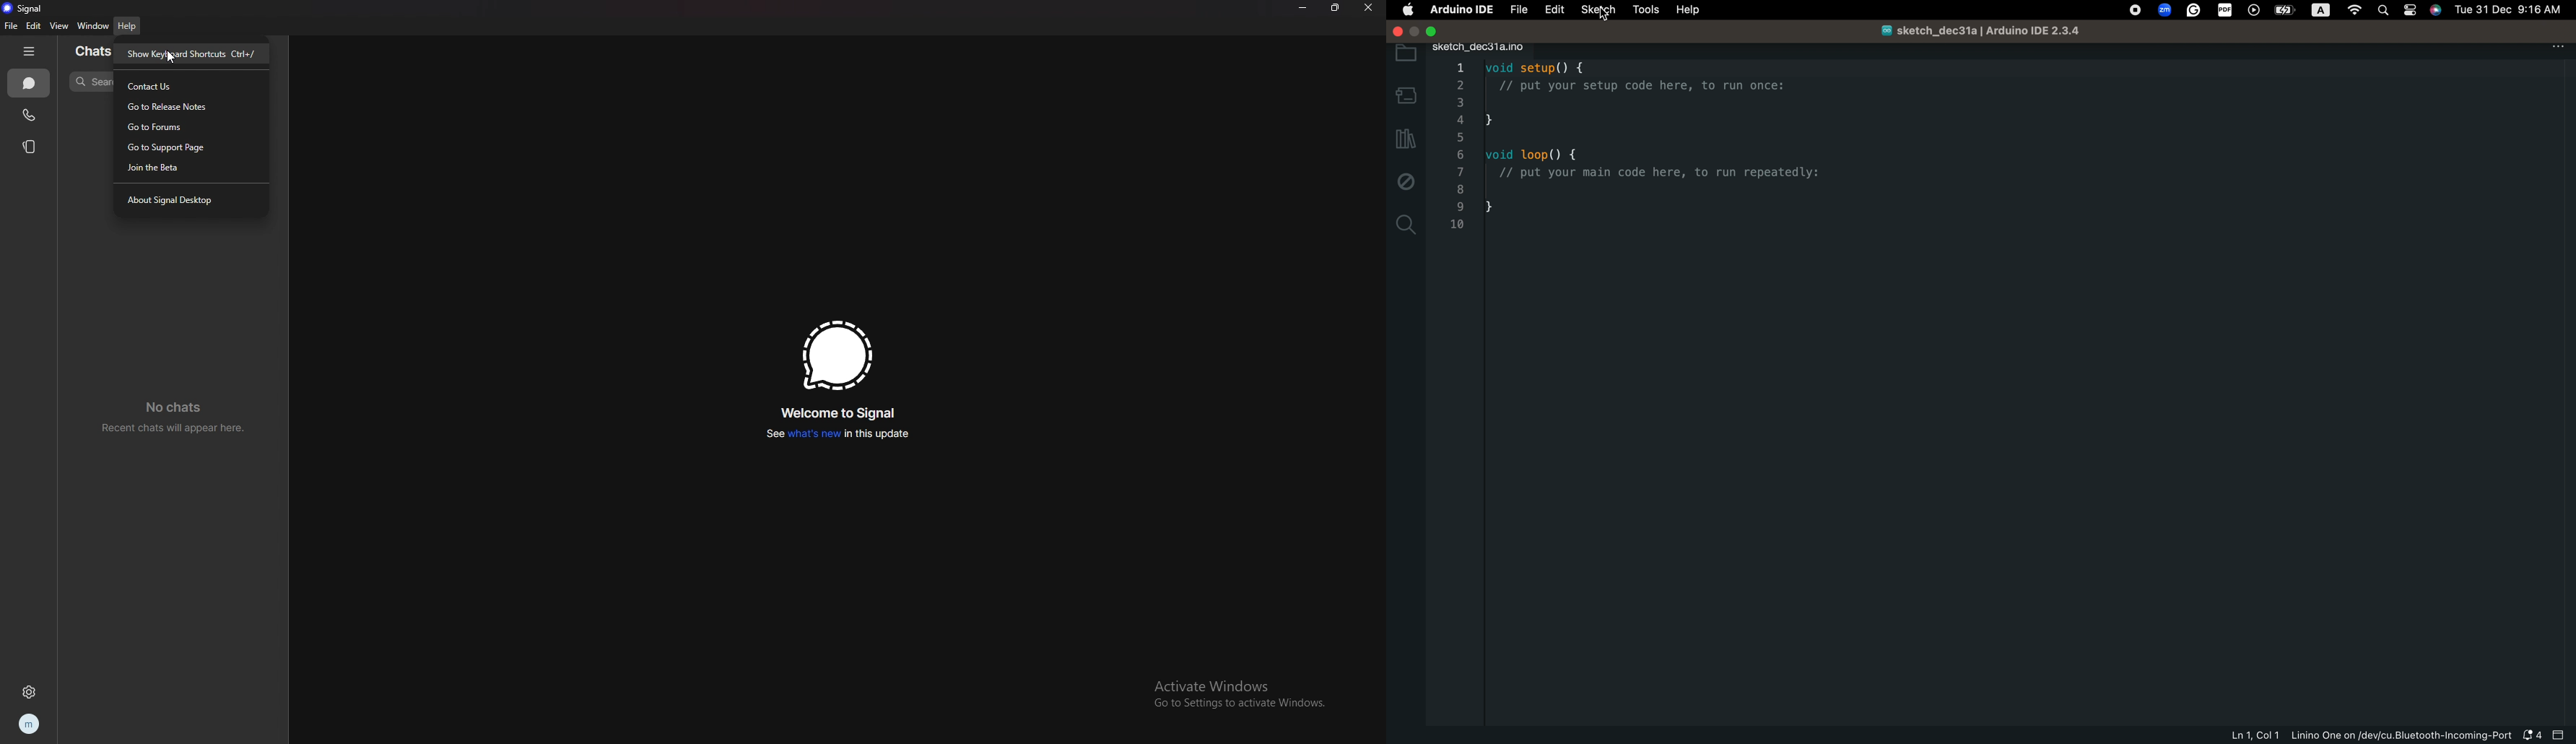  Describe the element at coordinates (30, 724) in the screenshot. I see `profile` at that location.